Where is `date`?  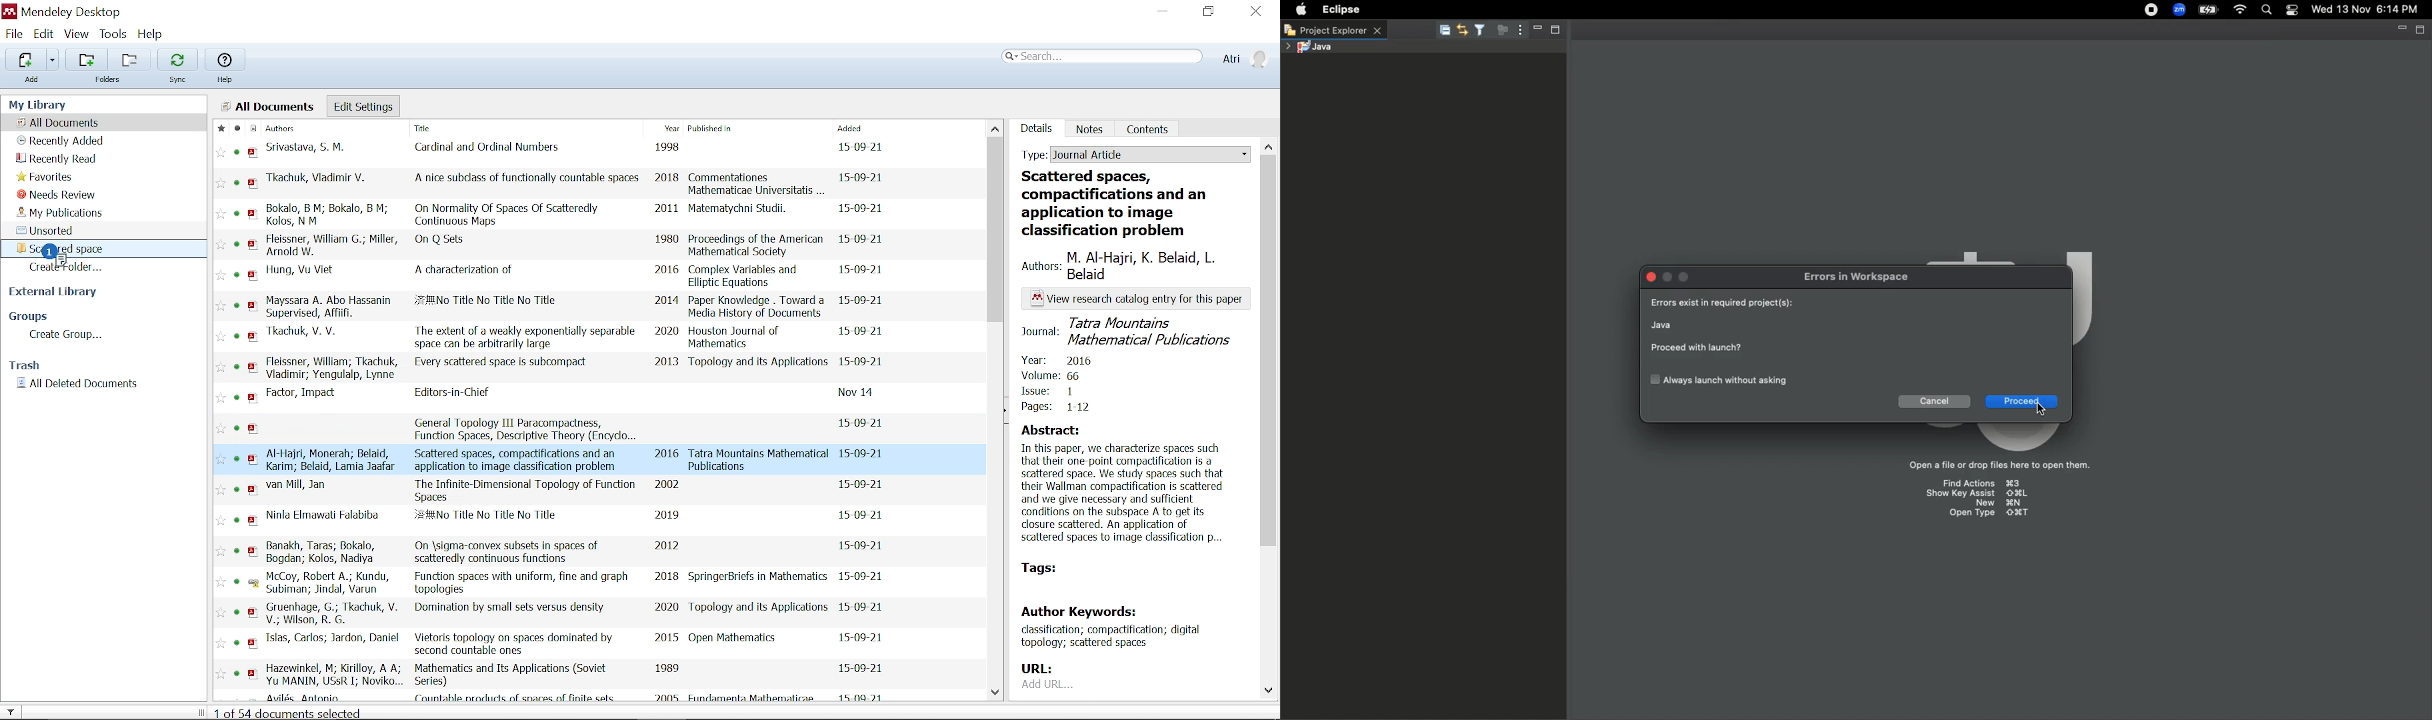
date is located at coordinates (863, 209).